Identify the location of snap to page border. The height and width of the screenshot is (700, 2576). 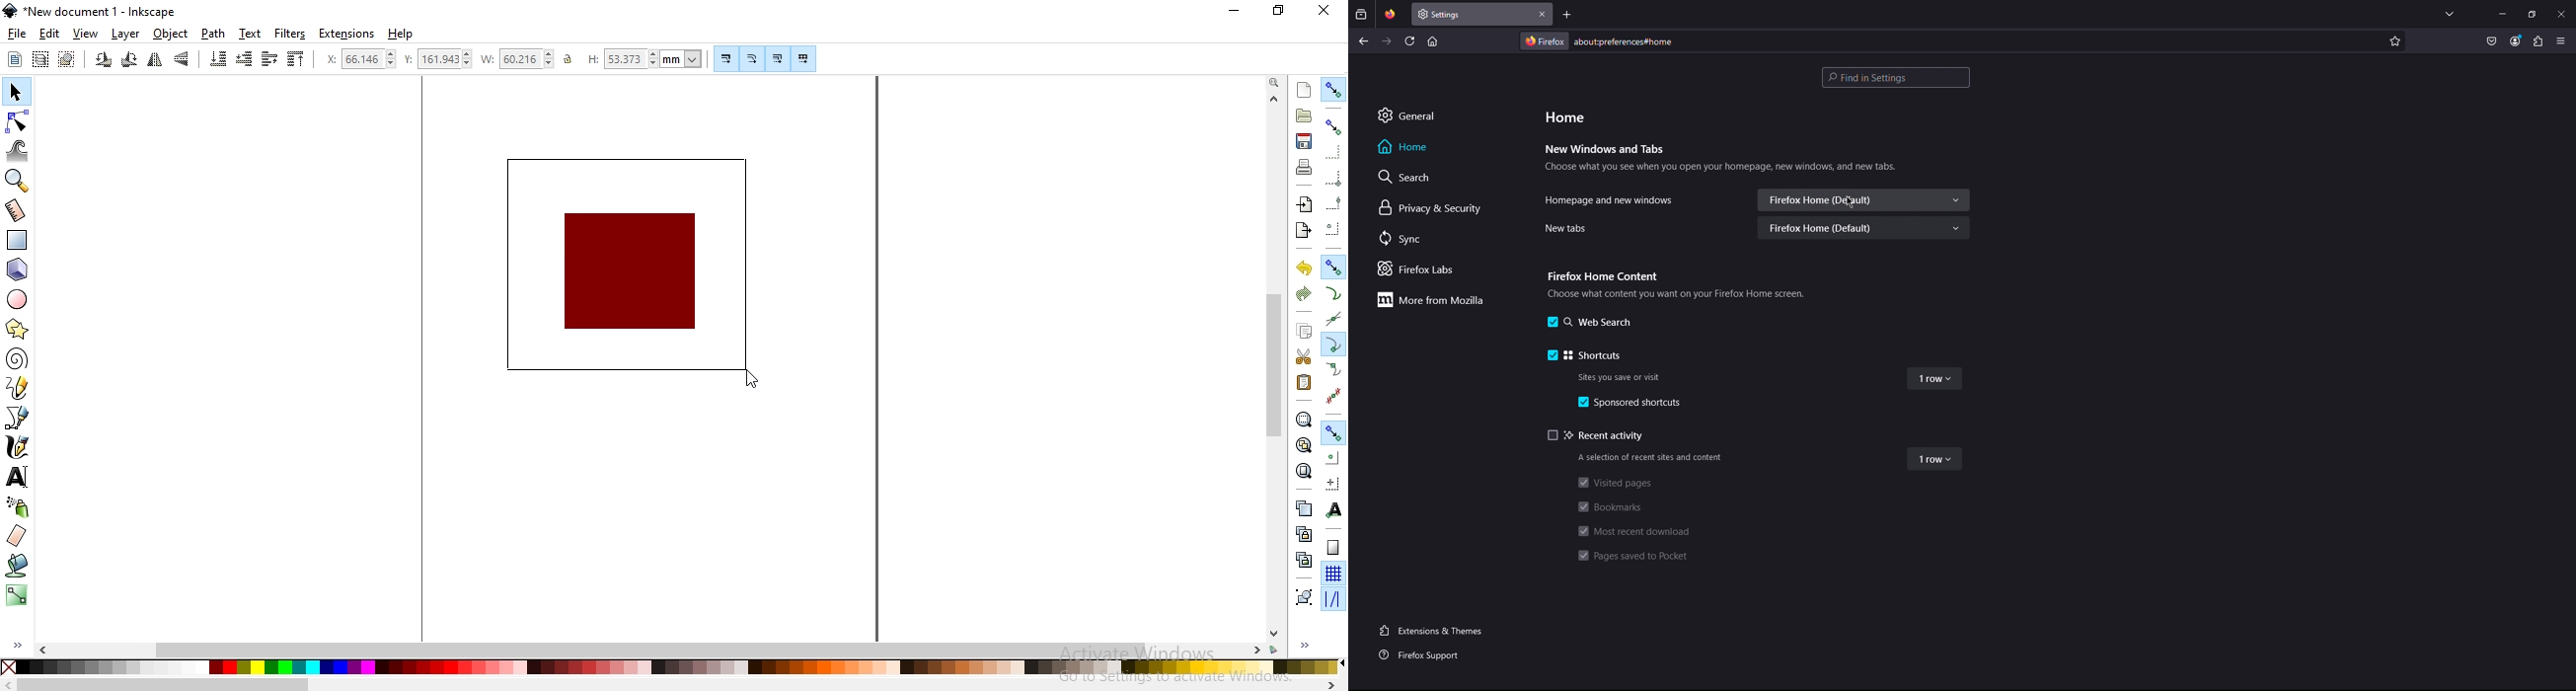
(1332, 548).